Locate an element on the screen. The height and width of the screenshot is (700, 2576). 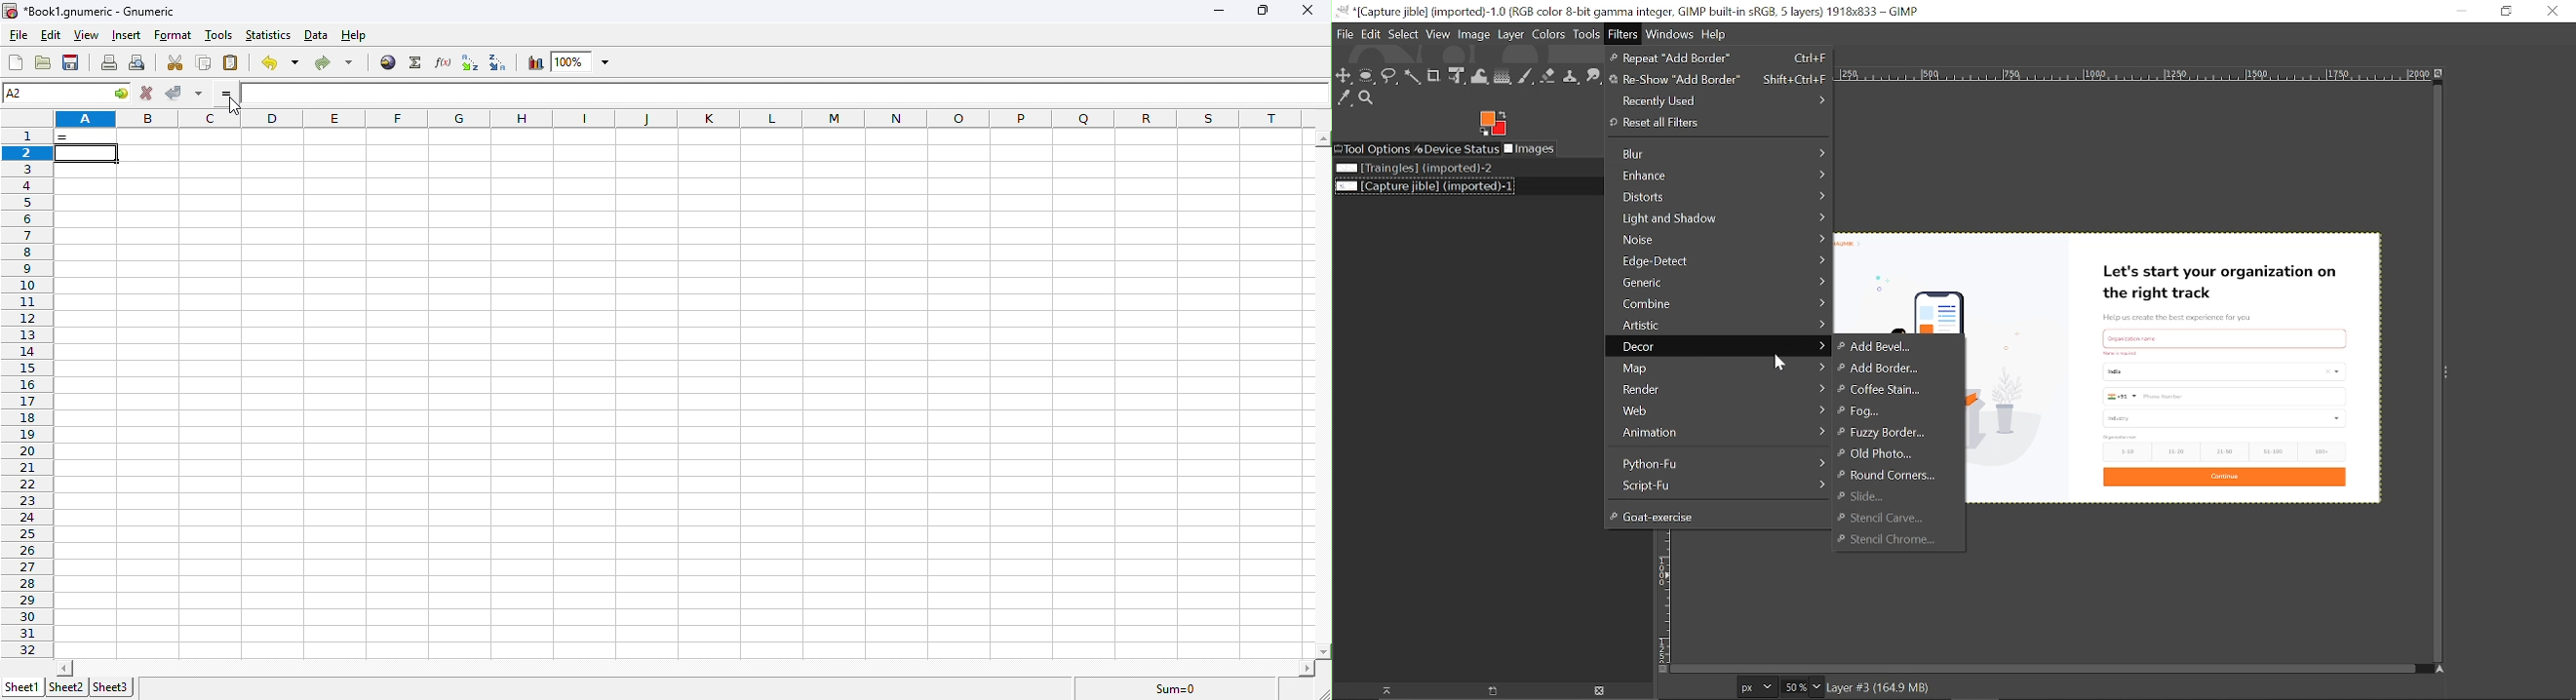
Decor is located at coordinates (1718, 347).